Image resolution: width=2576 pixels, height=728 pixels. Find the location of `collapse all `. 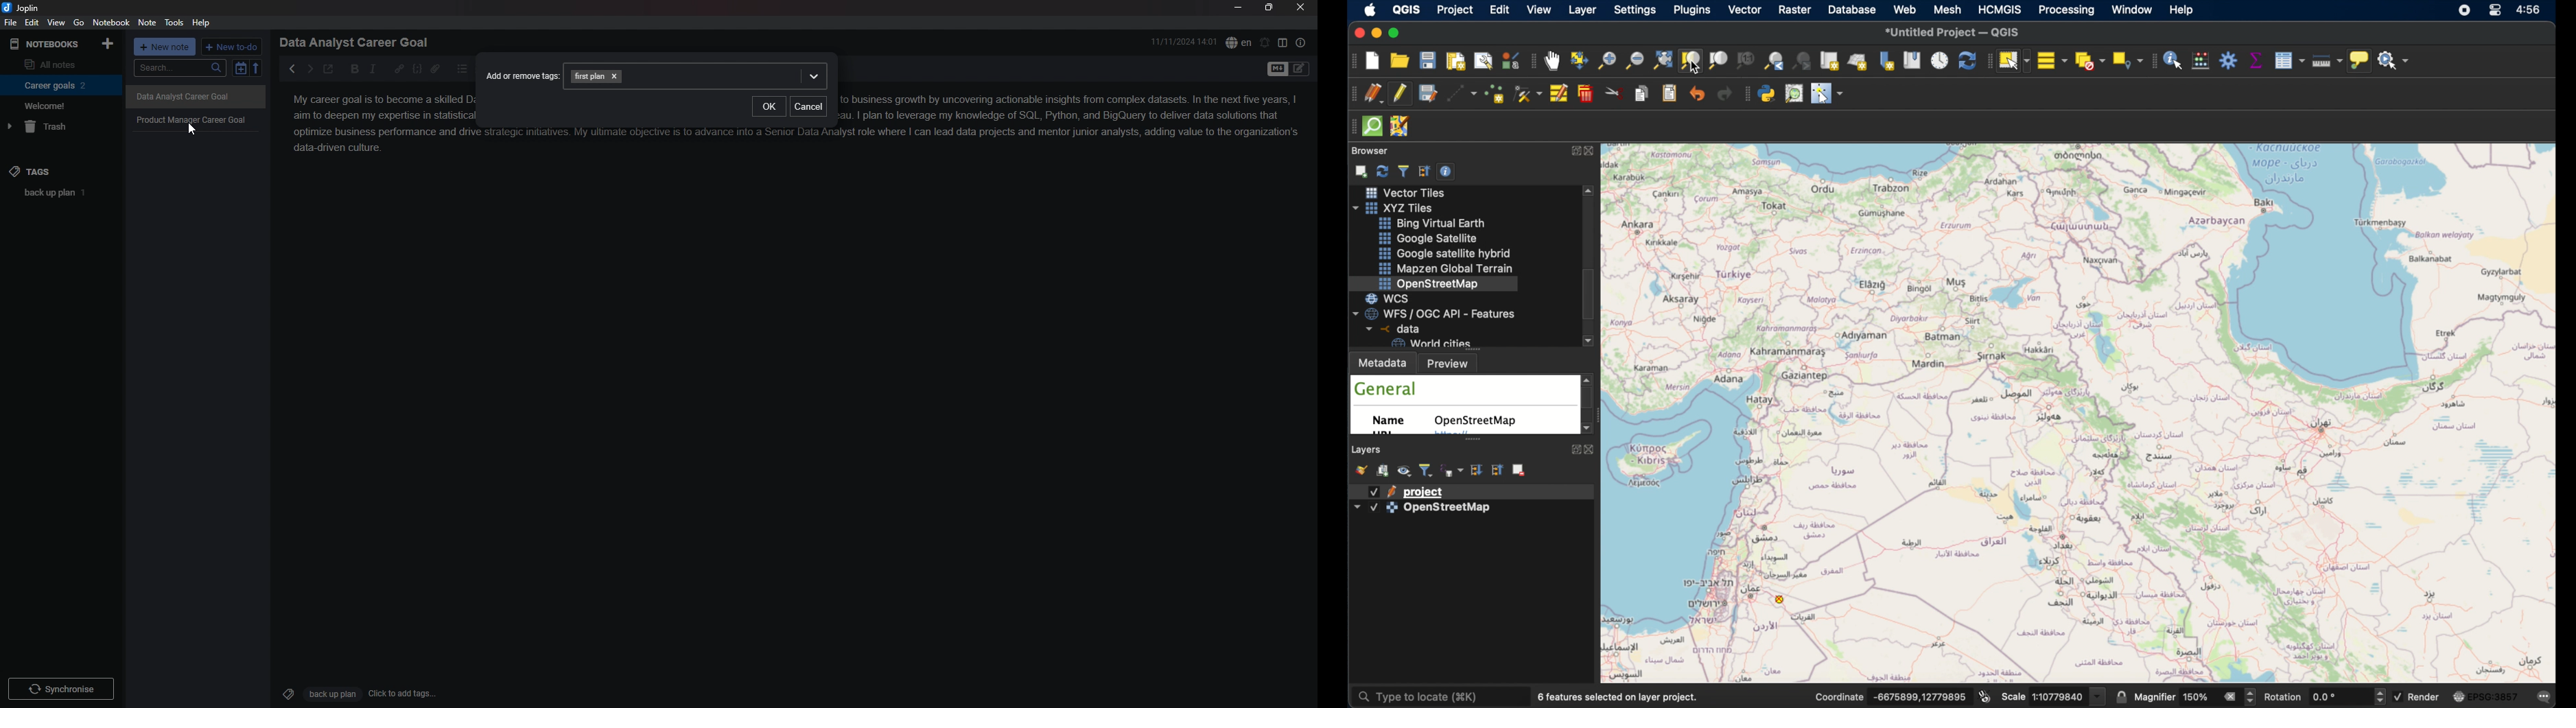

collapse all  is located at coordinates (1424, 170).